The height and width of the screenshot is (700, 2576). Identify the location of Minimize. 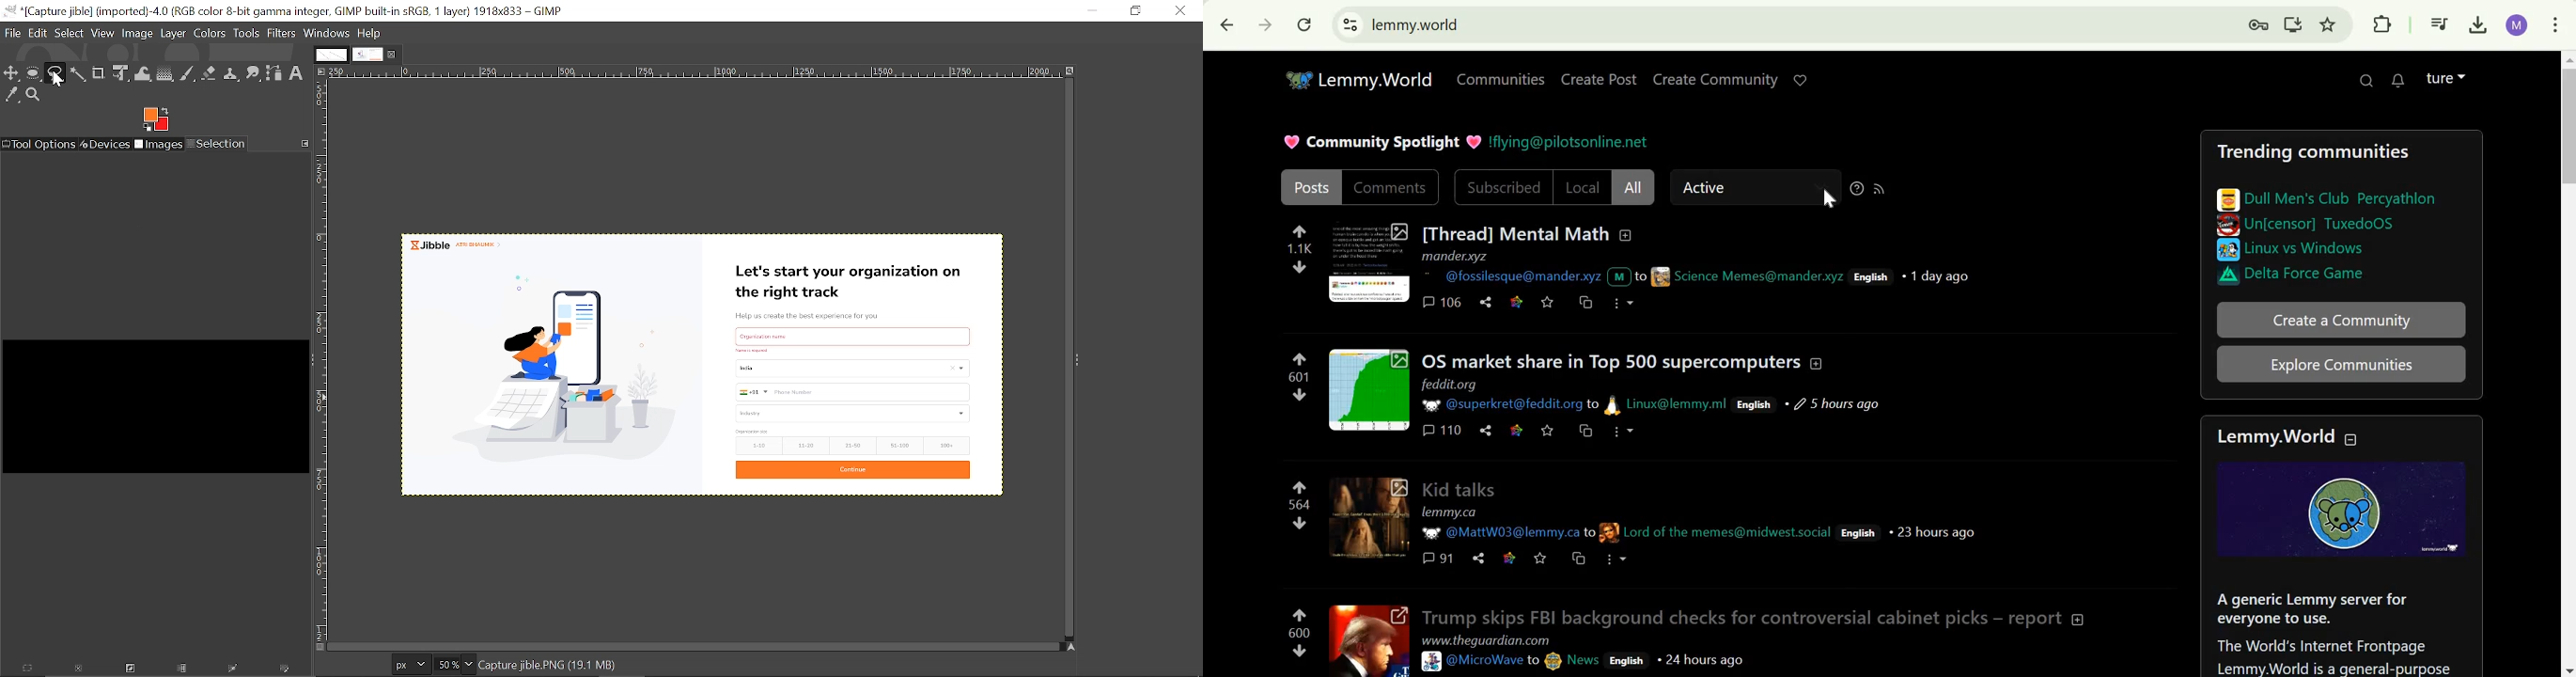
(1092, 10).